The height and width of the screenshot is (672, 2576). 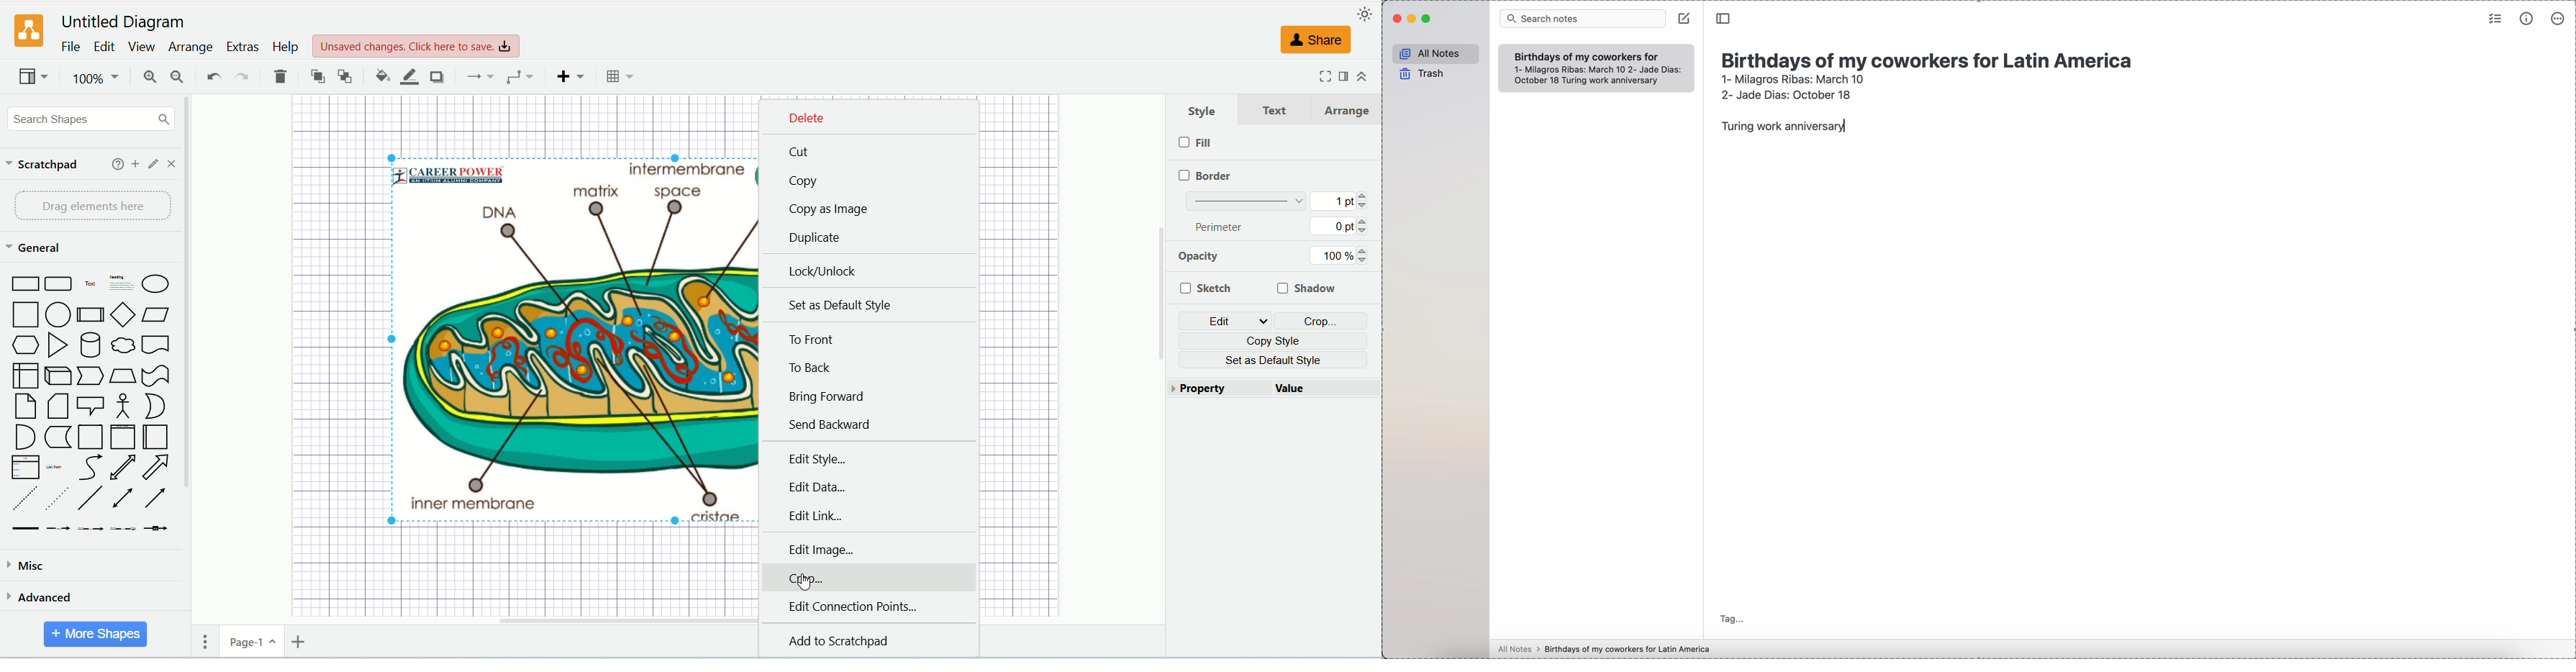 What do you see at coordinates (253, 641) in the screenshot?
I see `page-1` at bounding box center [253, 641].